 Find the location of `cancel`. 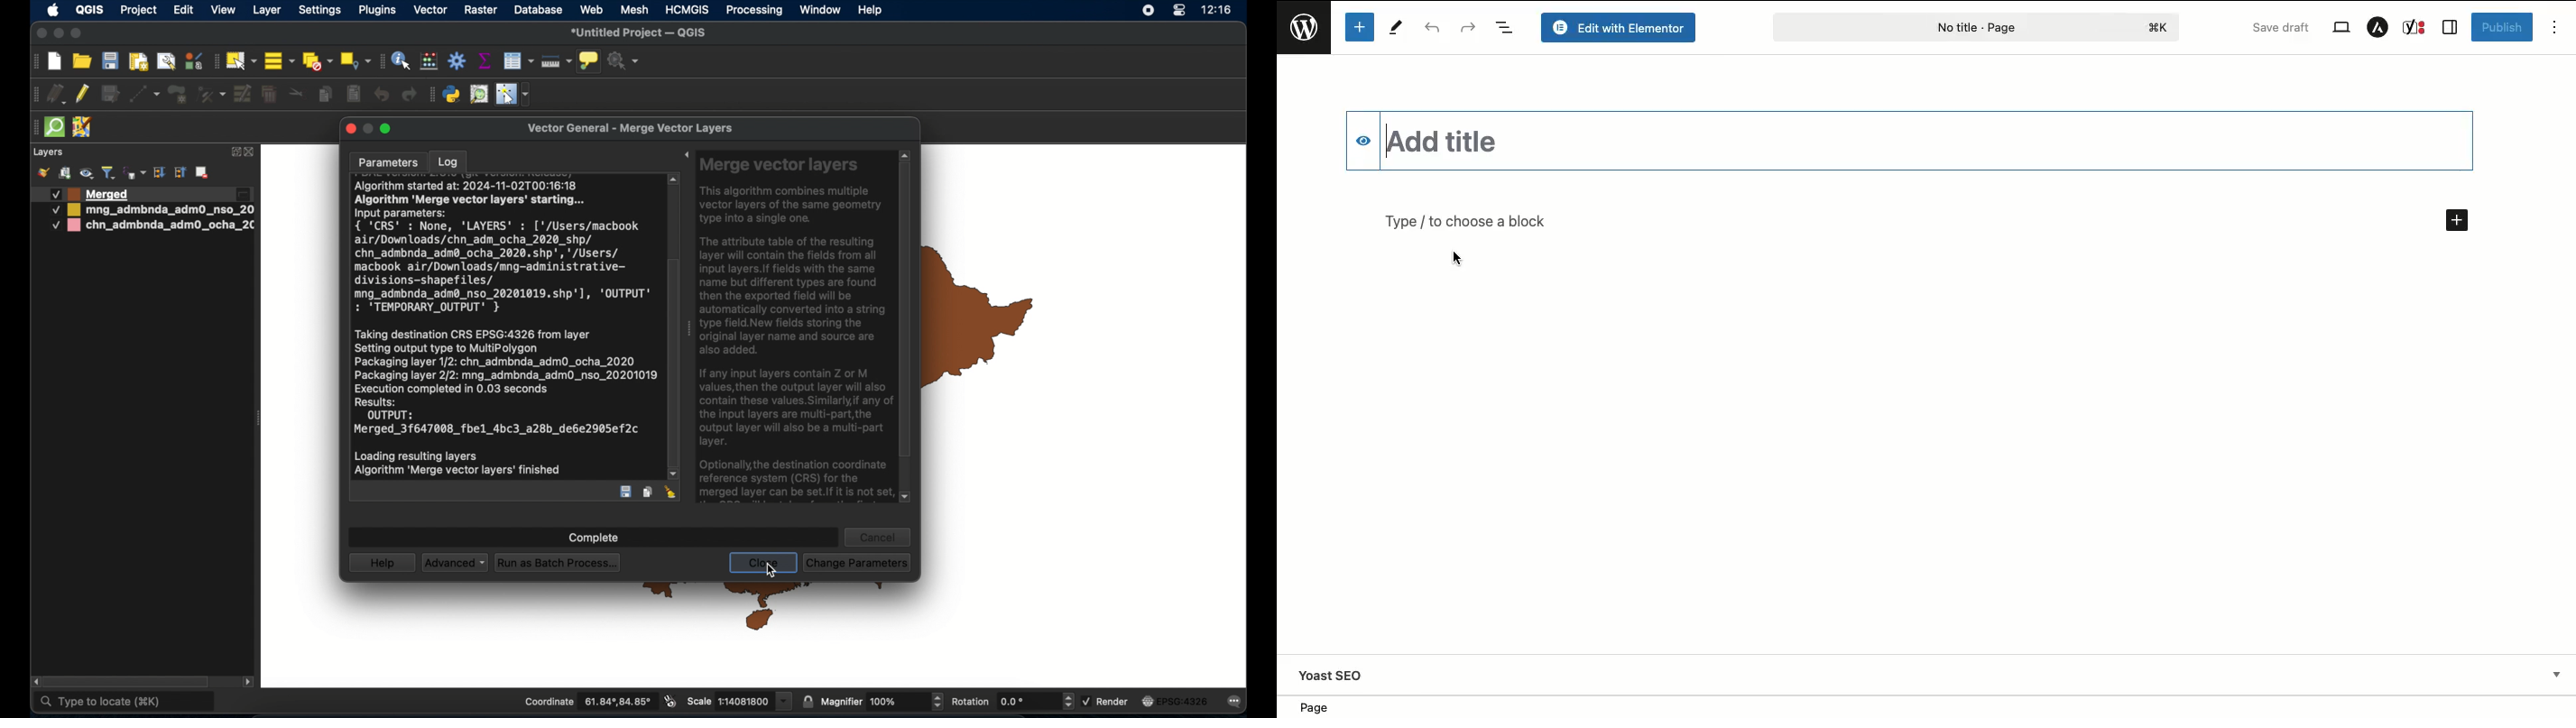

cancel is located at coordinates (879, 537).